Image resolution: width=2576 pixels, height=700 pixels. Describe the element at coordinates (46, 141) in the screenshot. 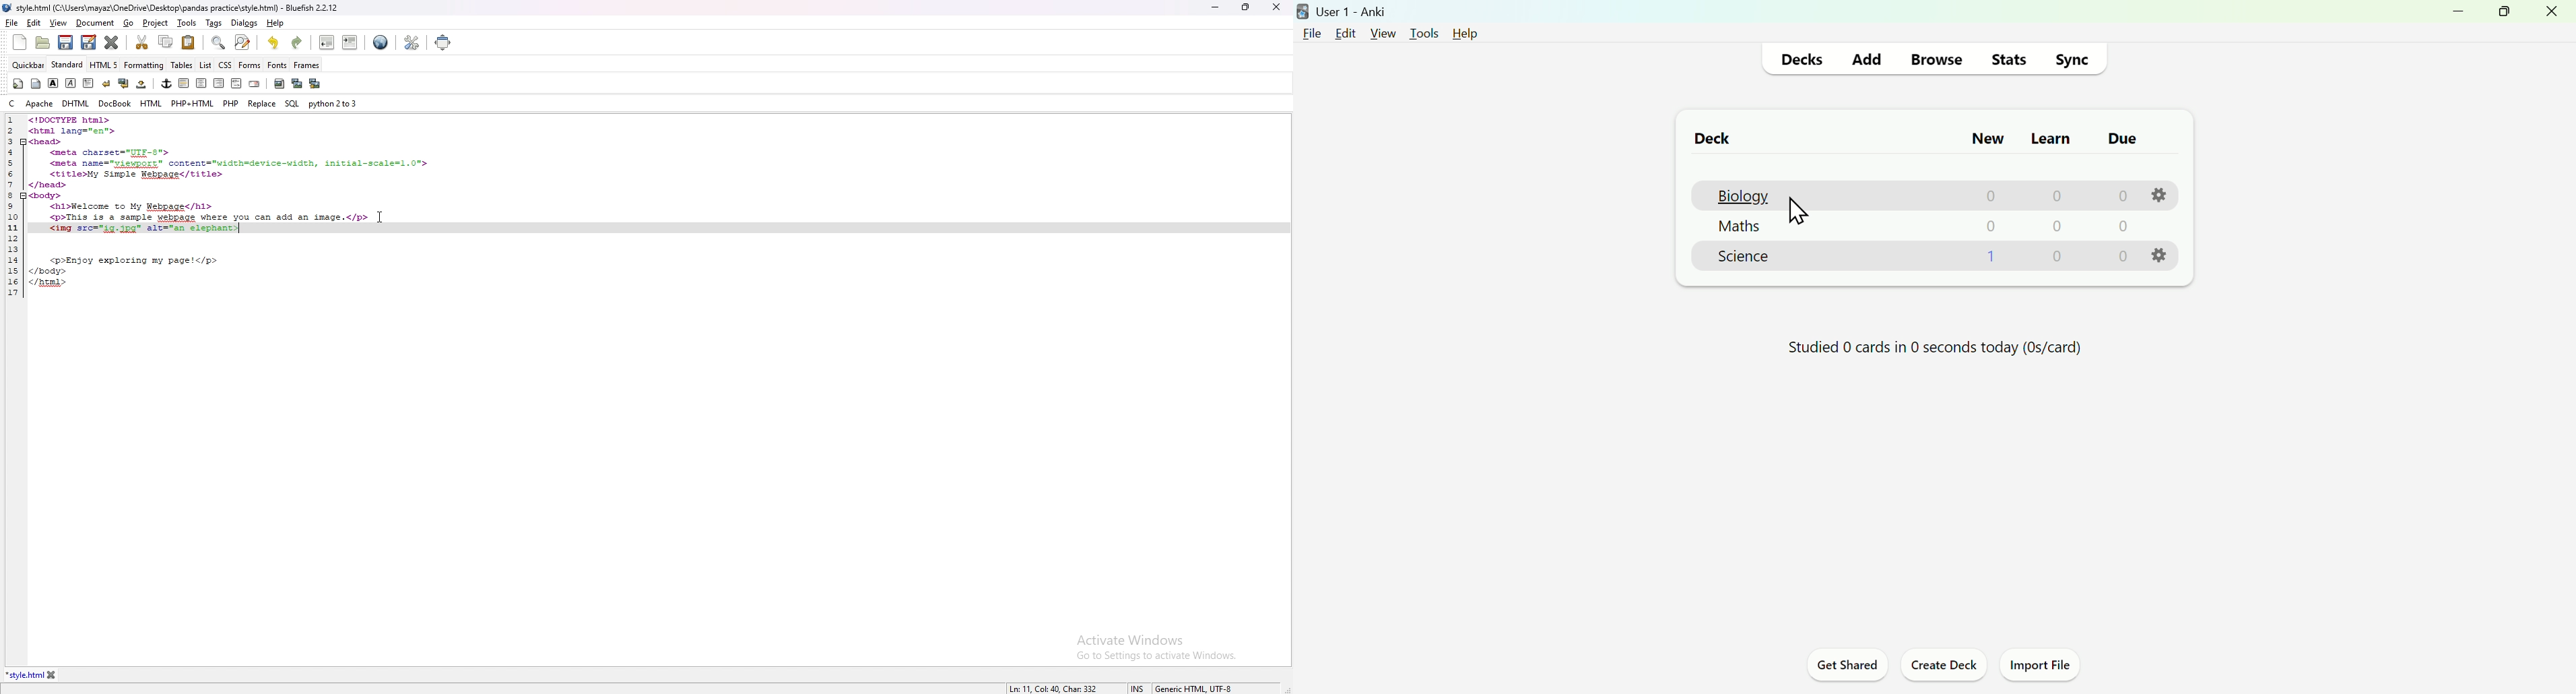

I see `<head>` at that location.